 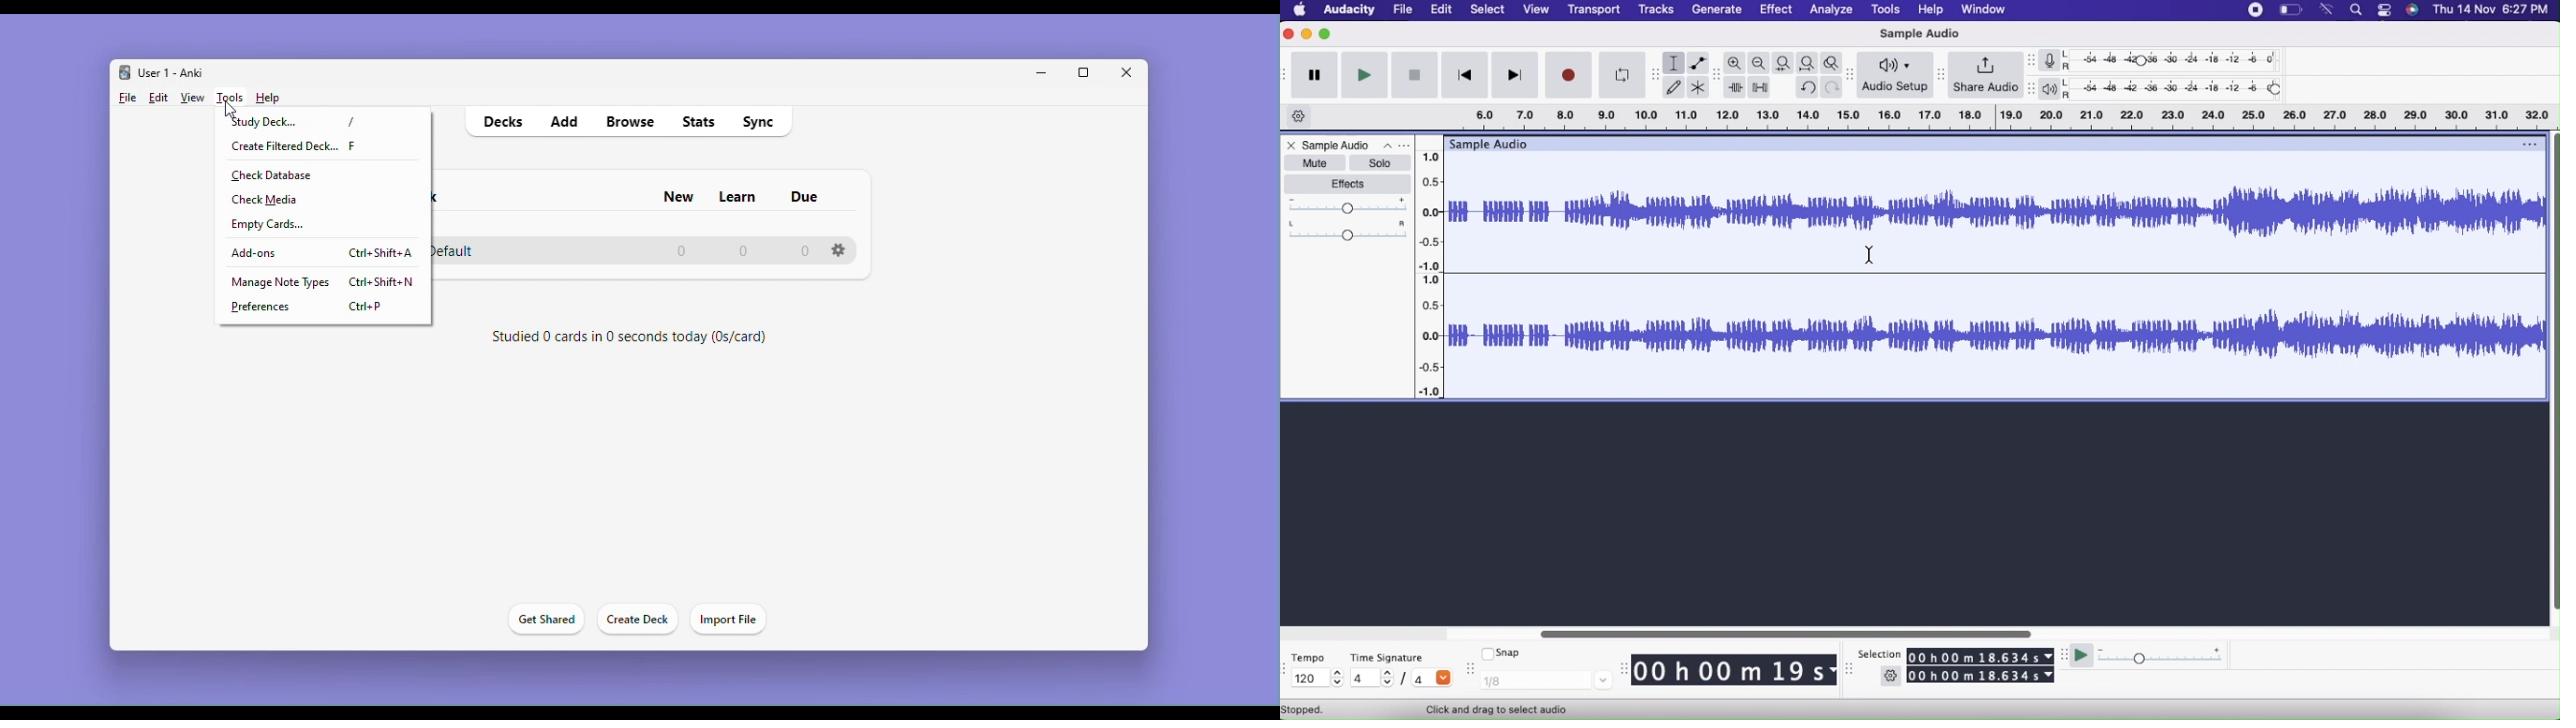 I want to click on Learn , so click(x=742, y=197).